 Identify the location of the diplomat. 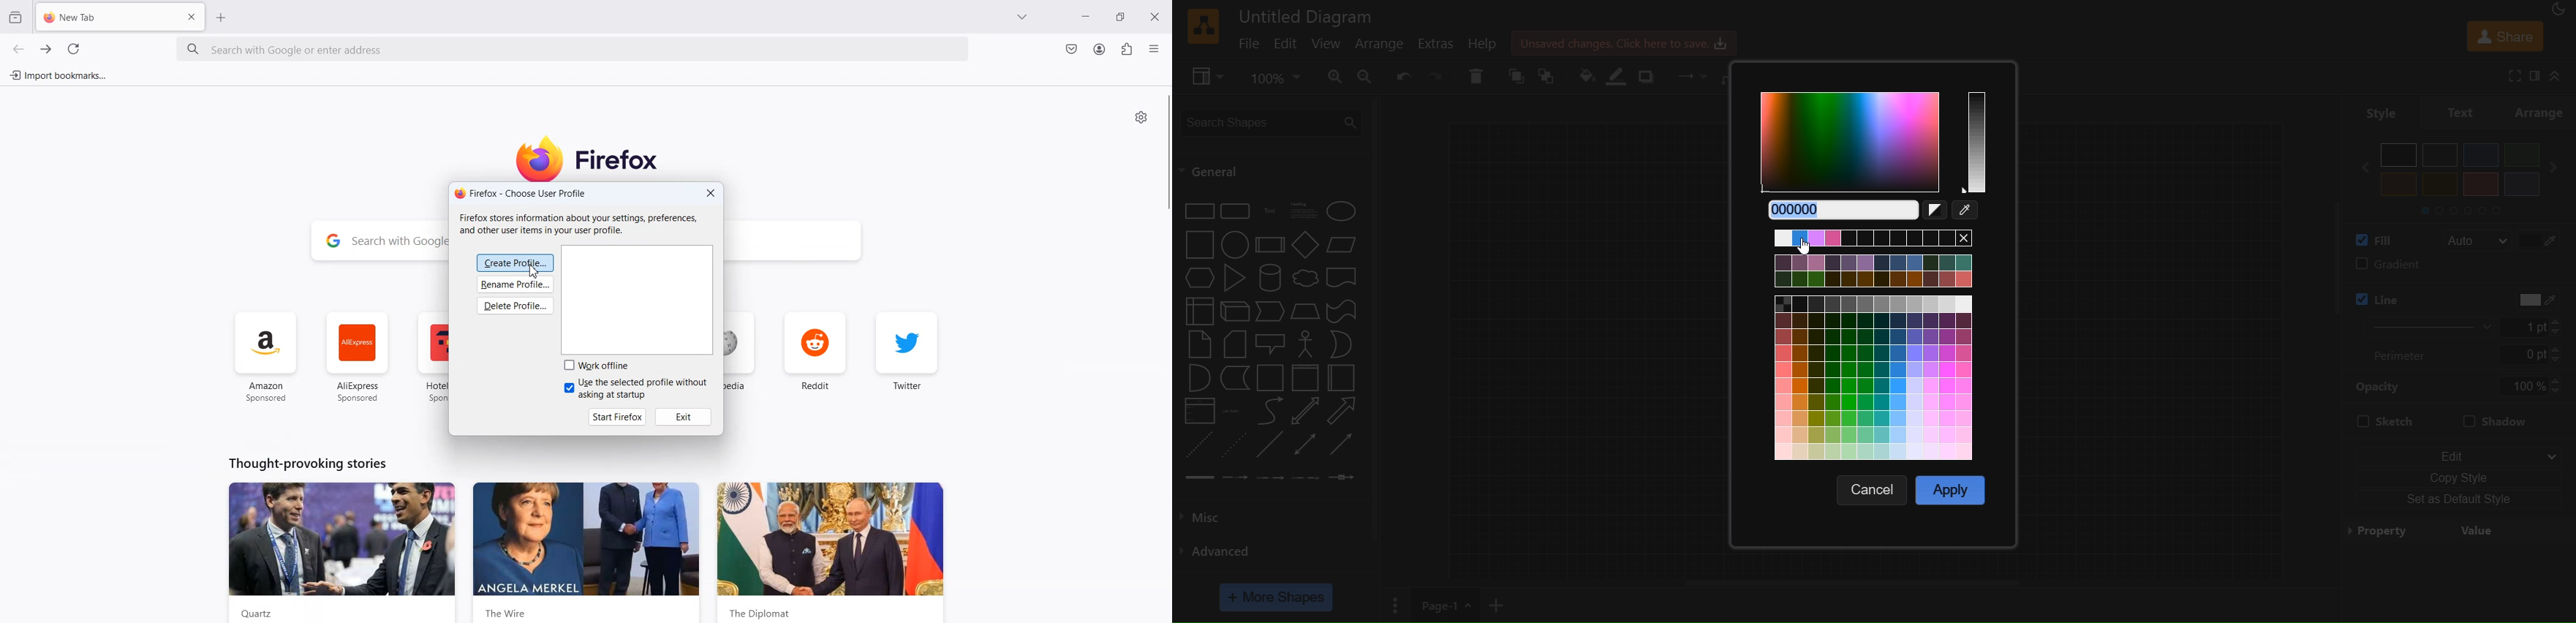
(831, 552).